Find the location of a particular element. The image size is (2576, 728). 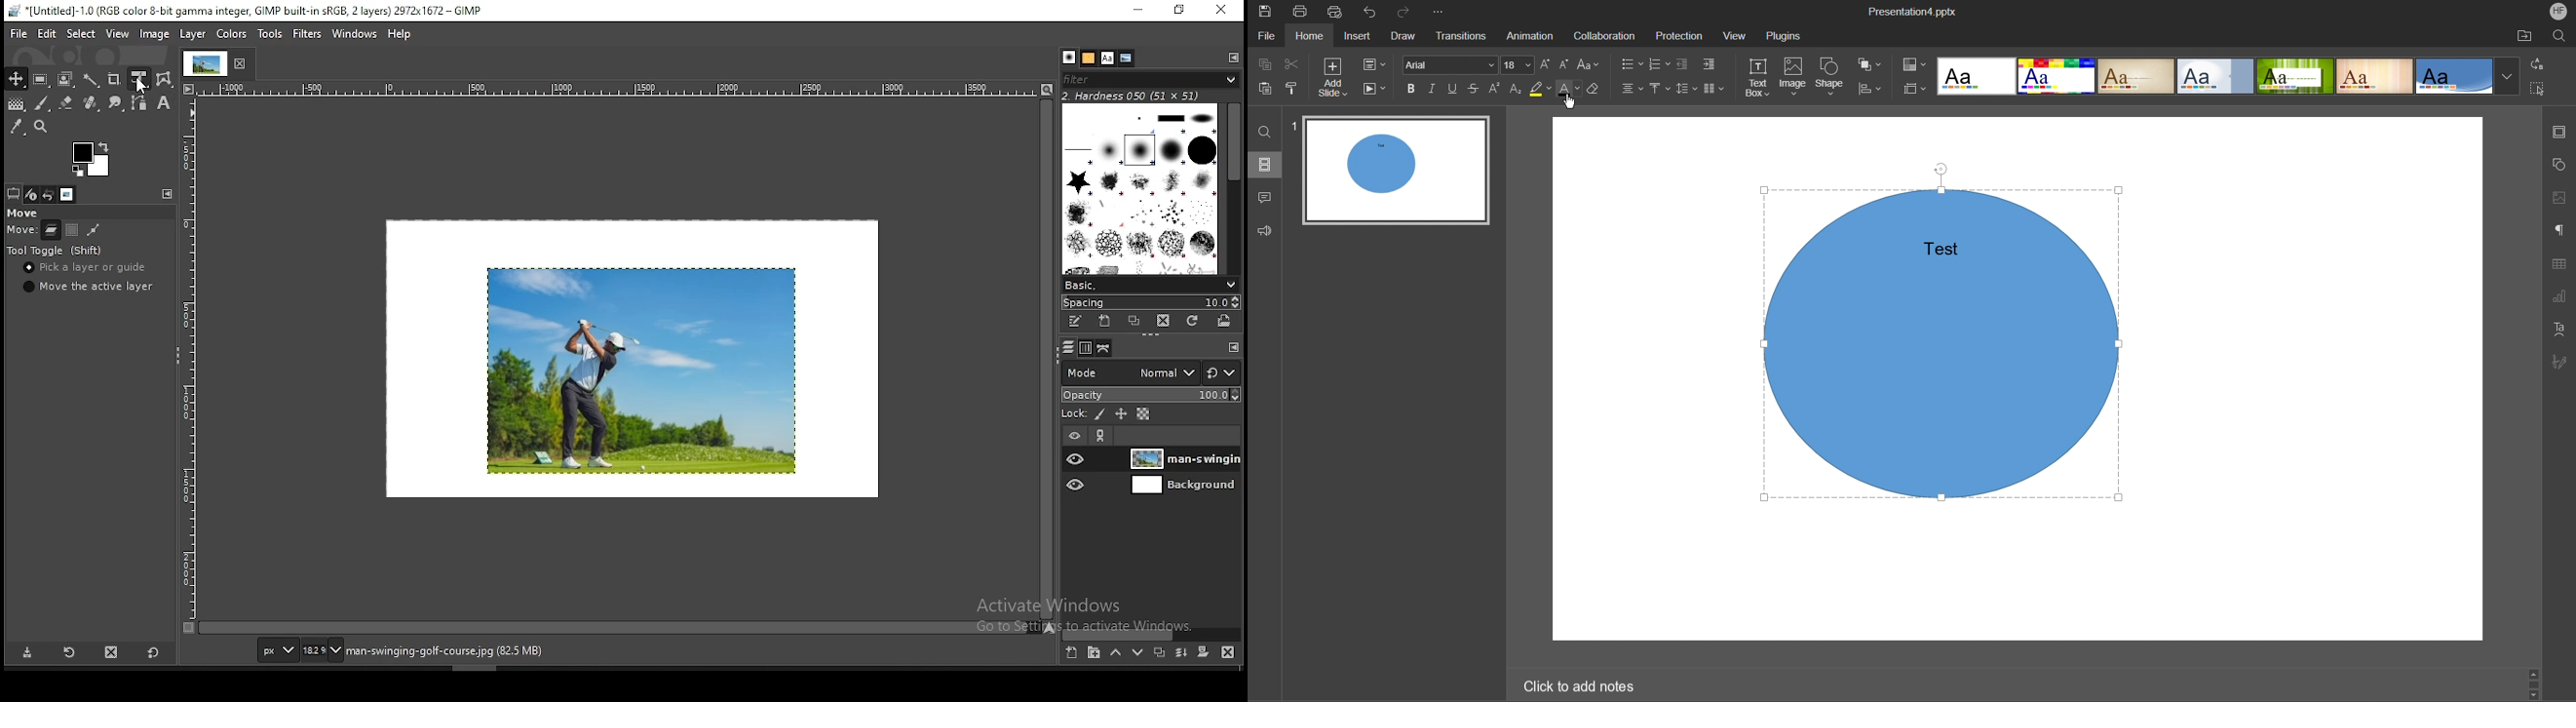

Insert is located at coordinates (1360, 36).